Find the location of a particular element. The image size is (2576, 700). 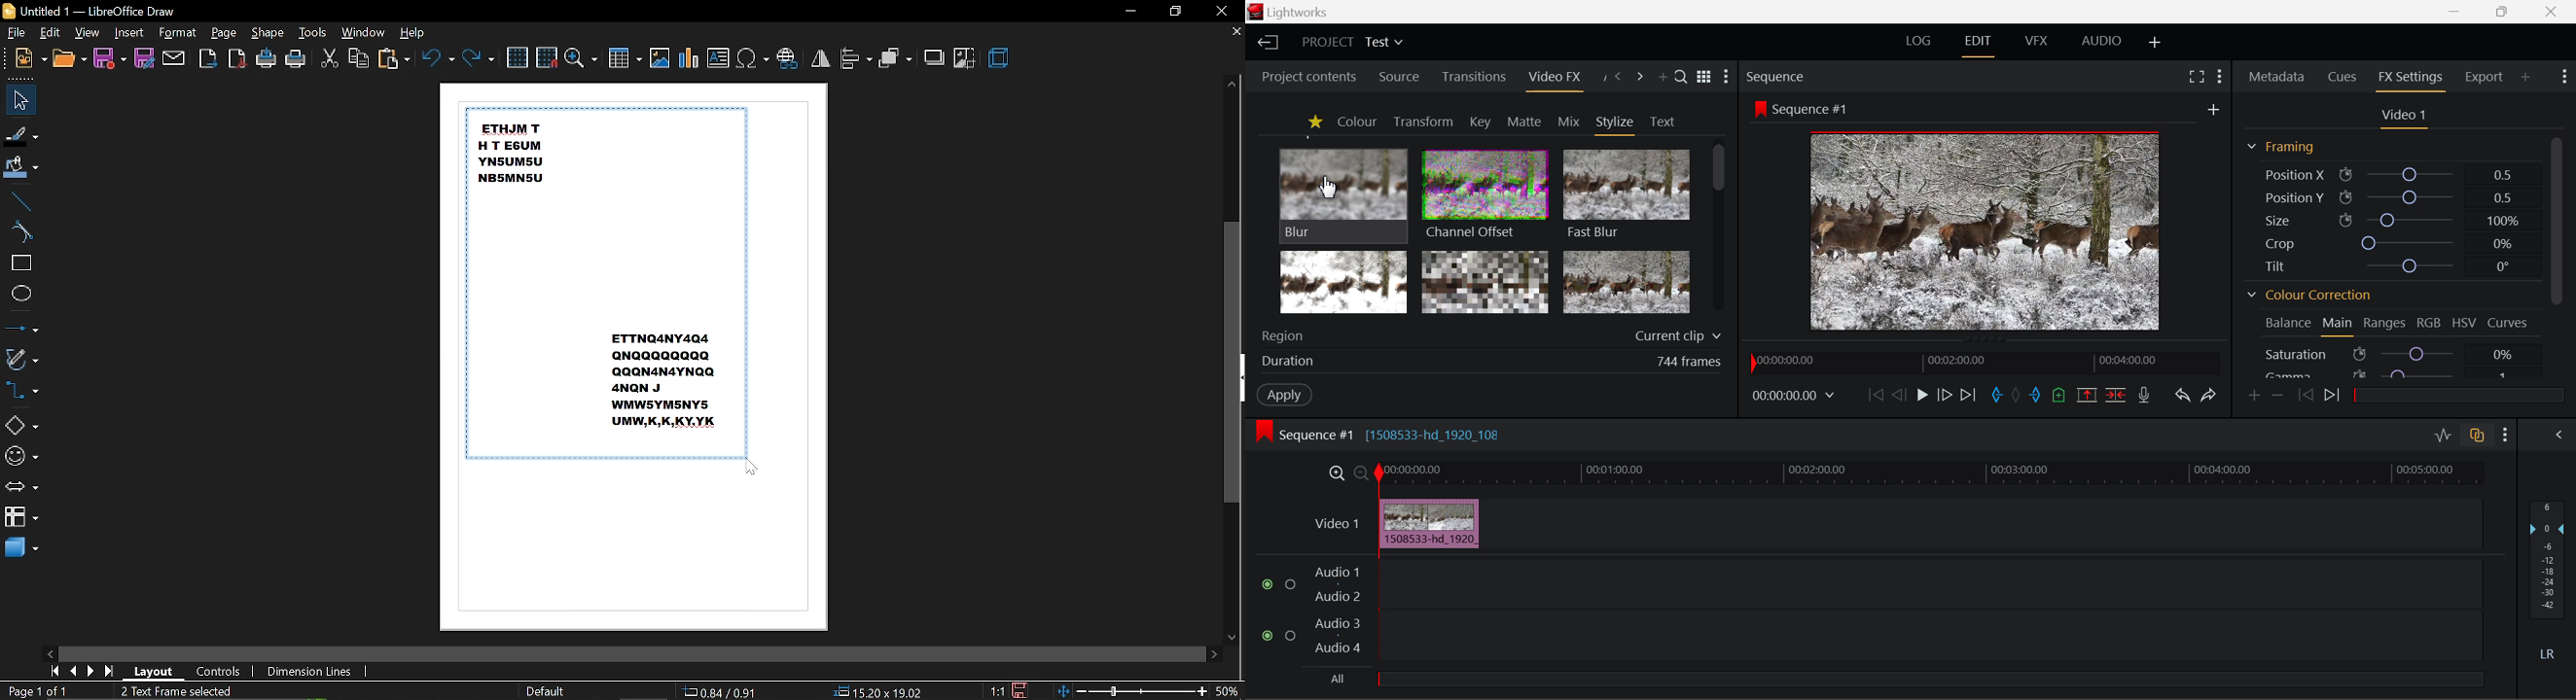

shape is located at coordinates (267, 33).